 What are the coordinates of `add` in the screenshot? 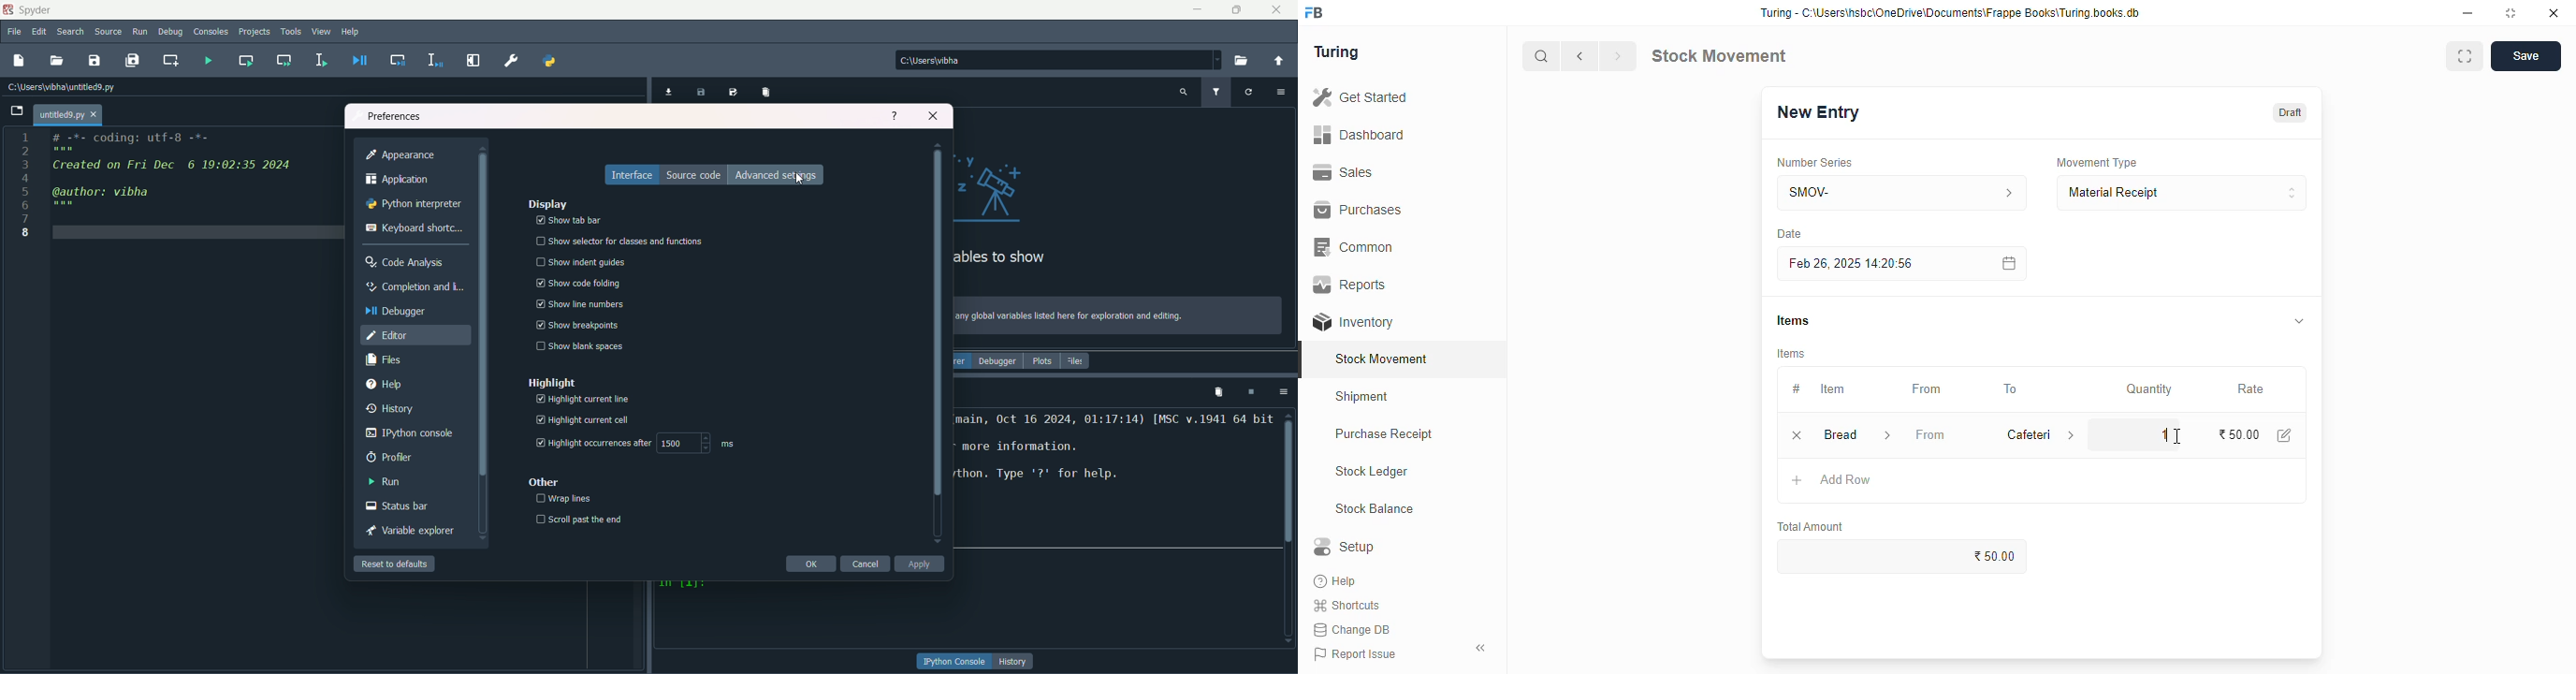 It's located at (1797, 481).